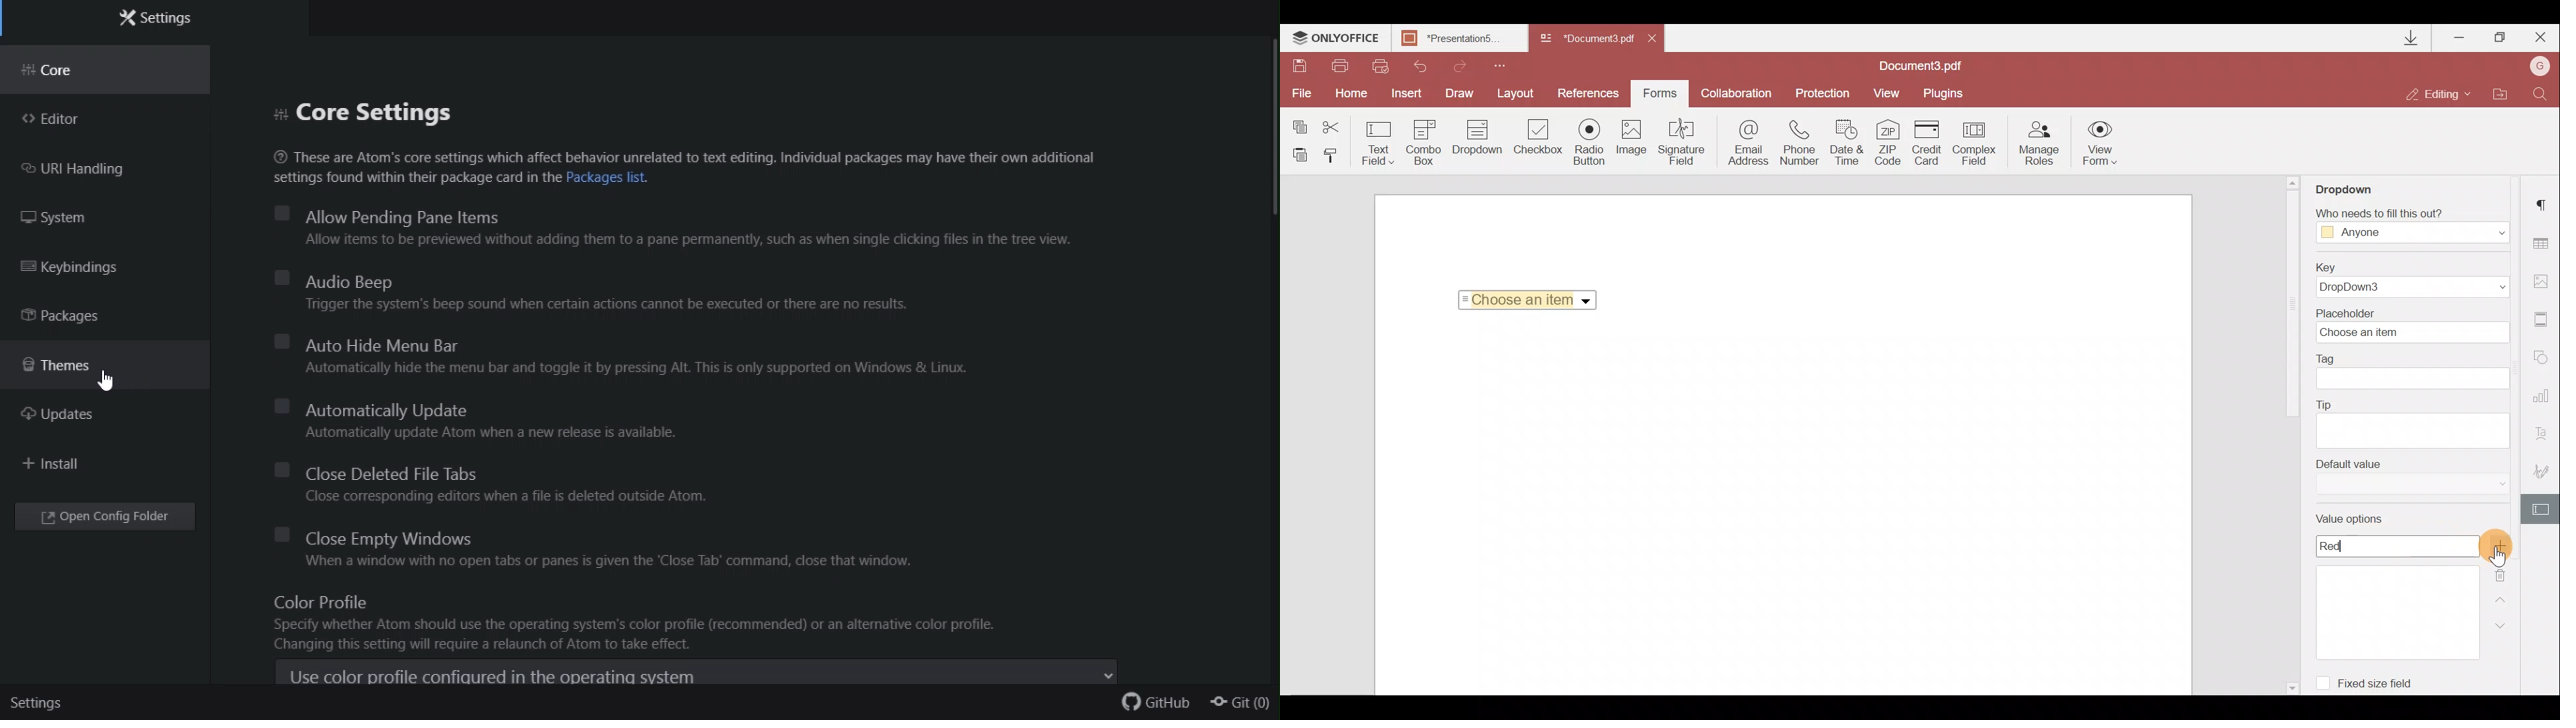 This screenshot has height=728, width=2576. Describe the element at coordinates (1423, 143) in the screenshot. I see `Combo box` at that location.